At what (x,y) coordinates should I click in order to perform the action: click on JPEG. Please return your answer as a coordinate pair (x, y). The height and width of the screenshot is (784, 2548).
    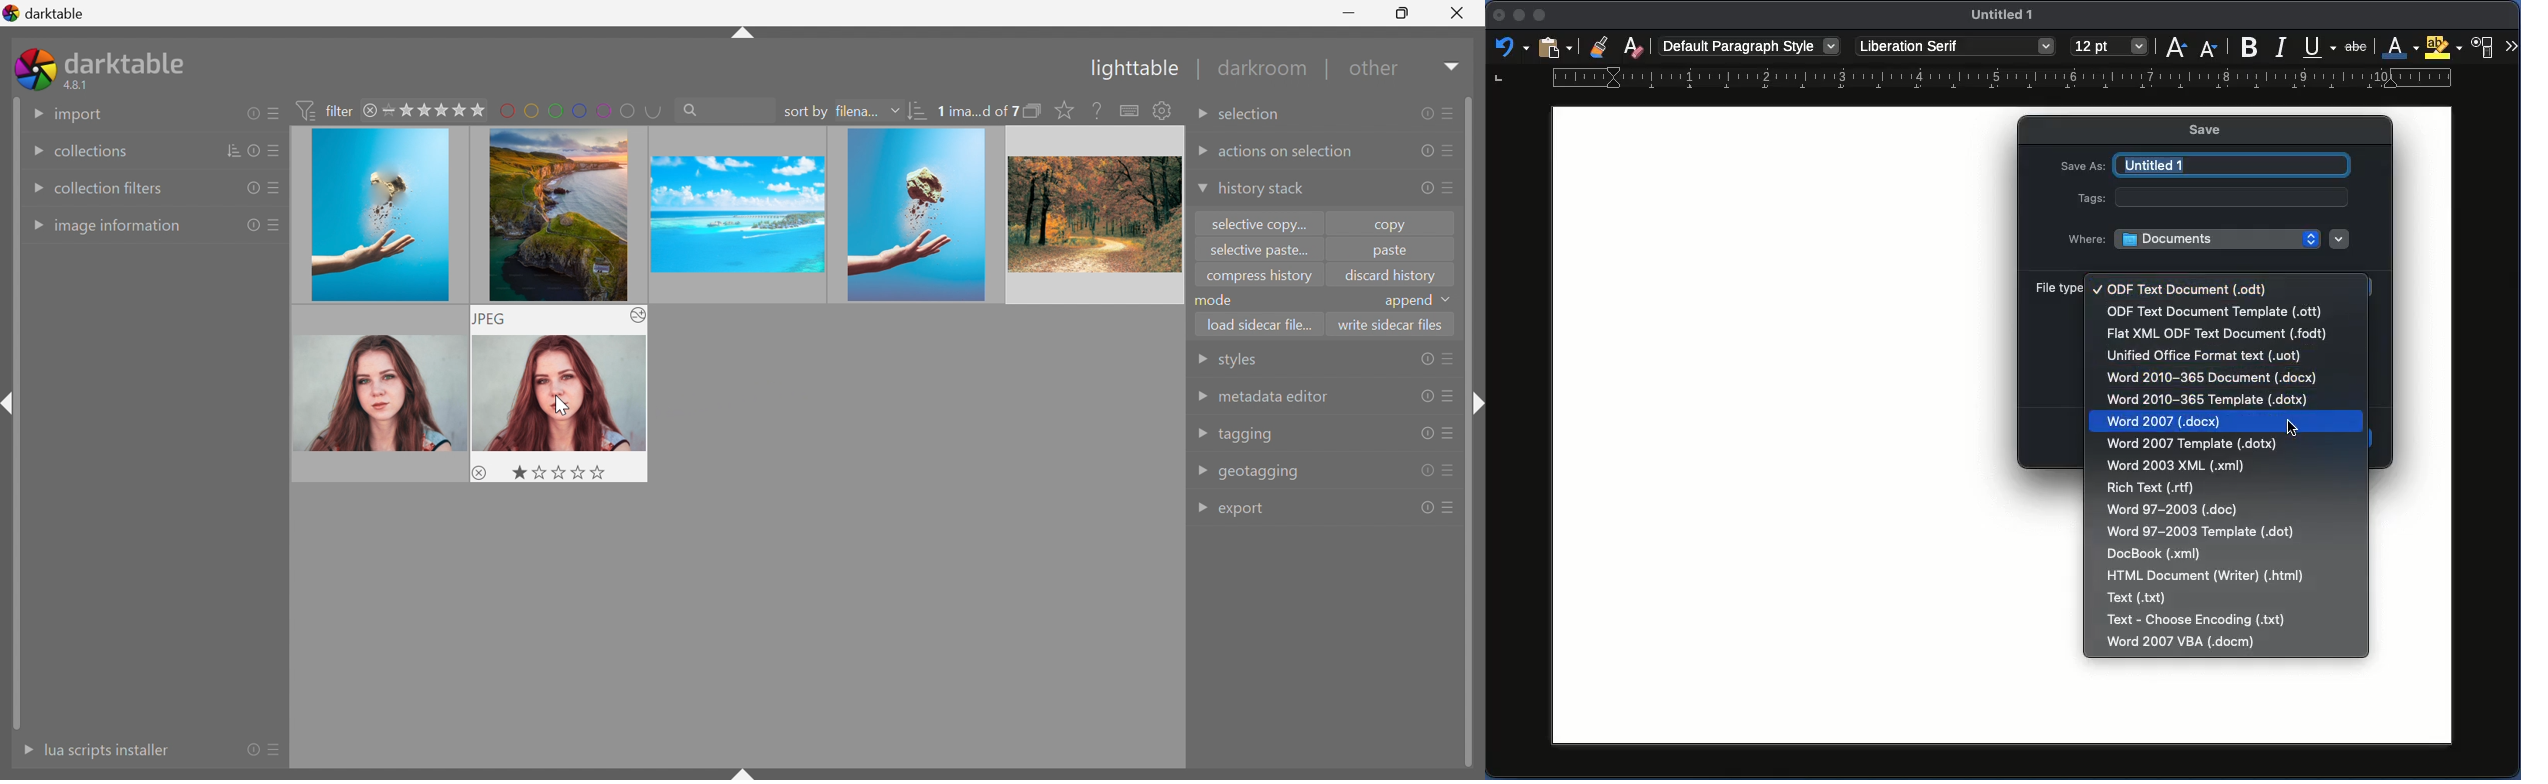
    Looking at the image, I should click on (491, 319).